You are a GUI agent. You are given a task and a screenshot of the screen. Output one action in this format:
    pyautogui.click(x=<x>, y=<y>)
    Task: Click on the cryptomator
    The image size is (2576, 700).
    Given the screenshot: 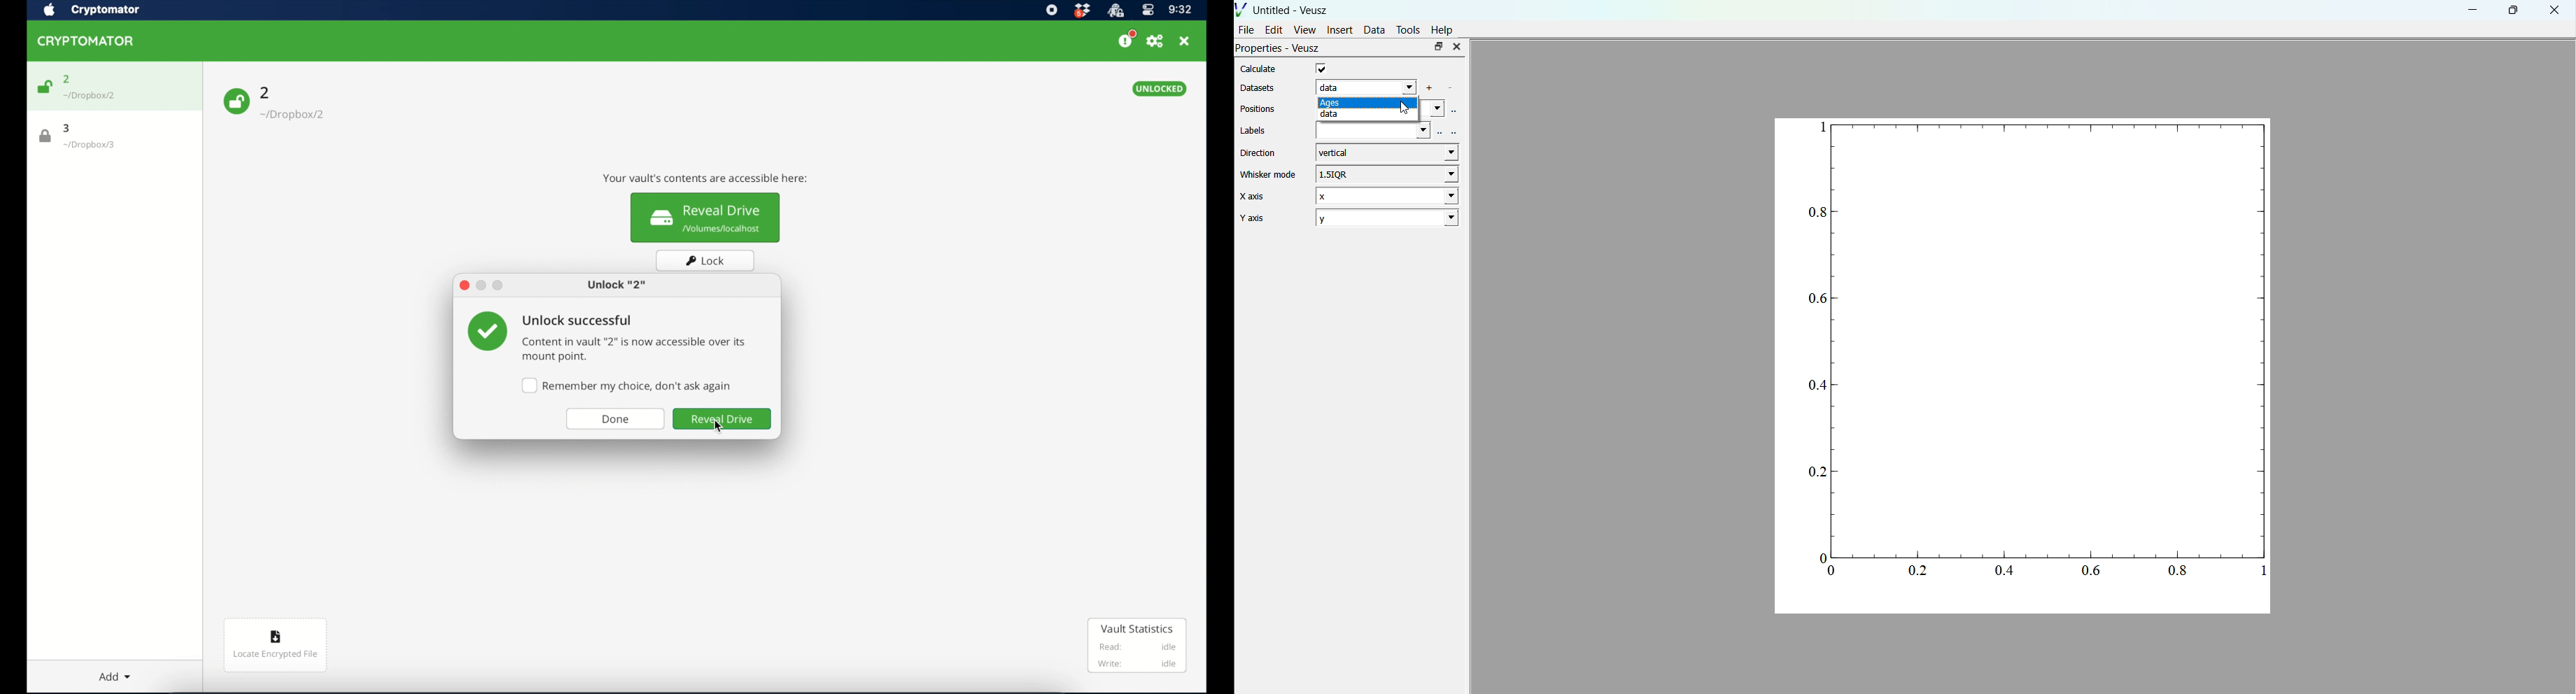 What is the action you would take?
    pyautogui.click(x=106, y=10)
    